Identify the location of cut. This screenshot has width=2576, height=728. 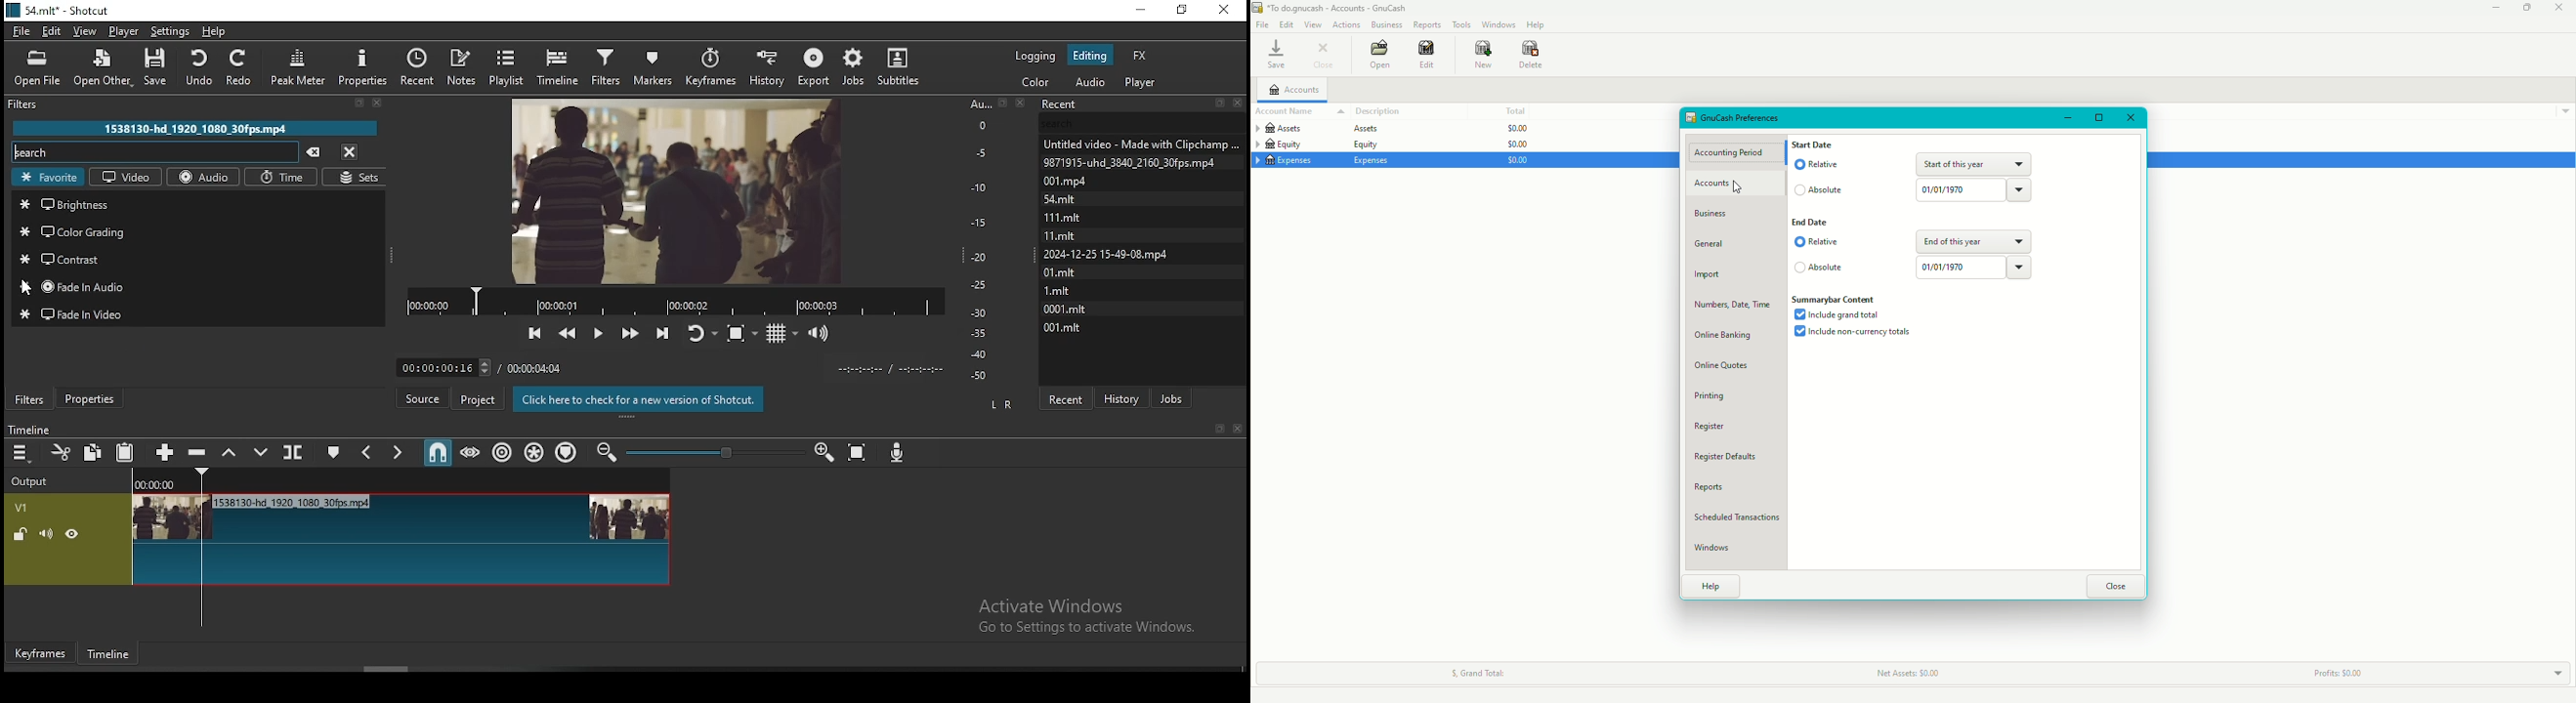
(63, 452).